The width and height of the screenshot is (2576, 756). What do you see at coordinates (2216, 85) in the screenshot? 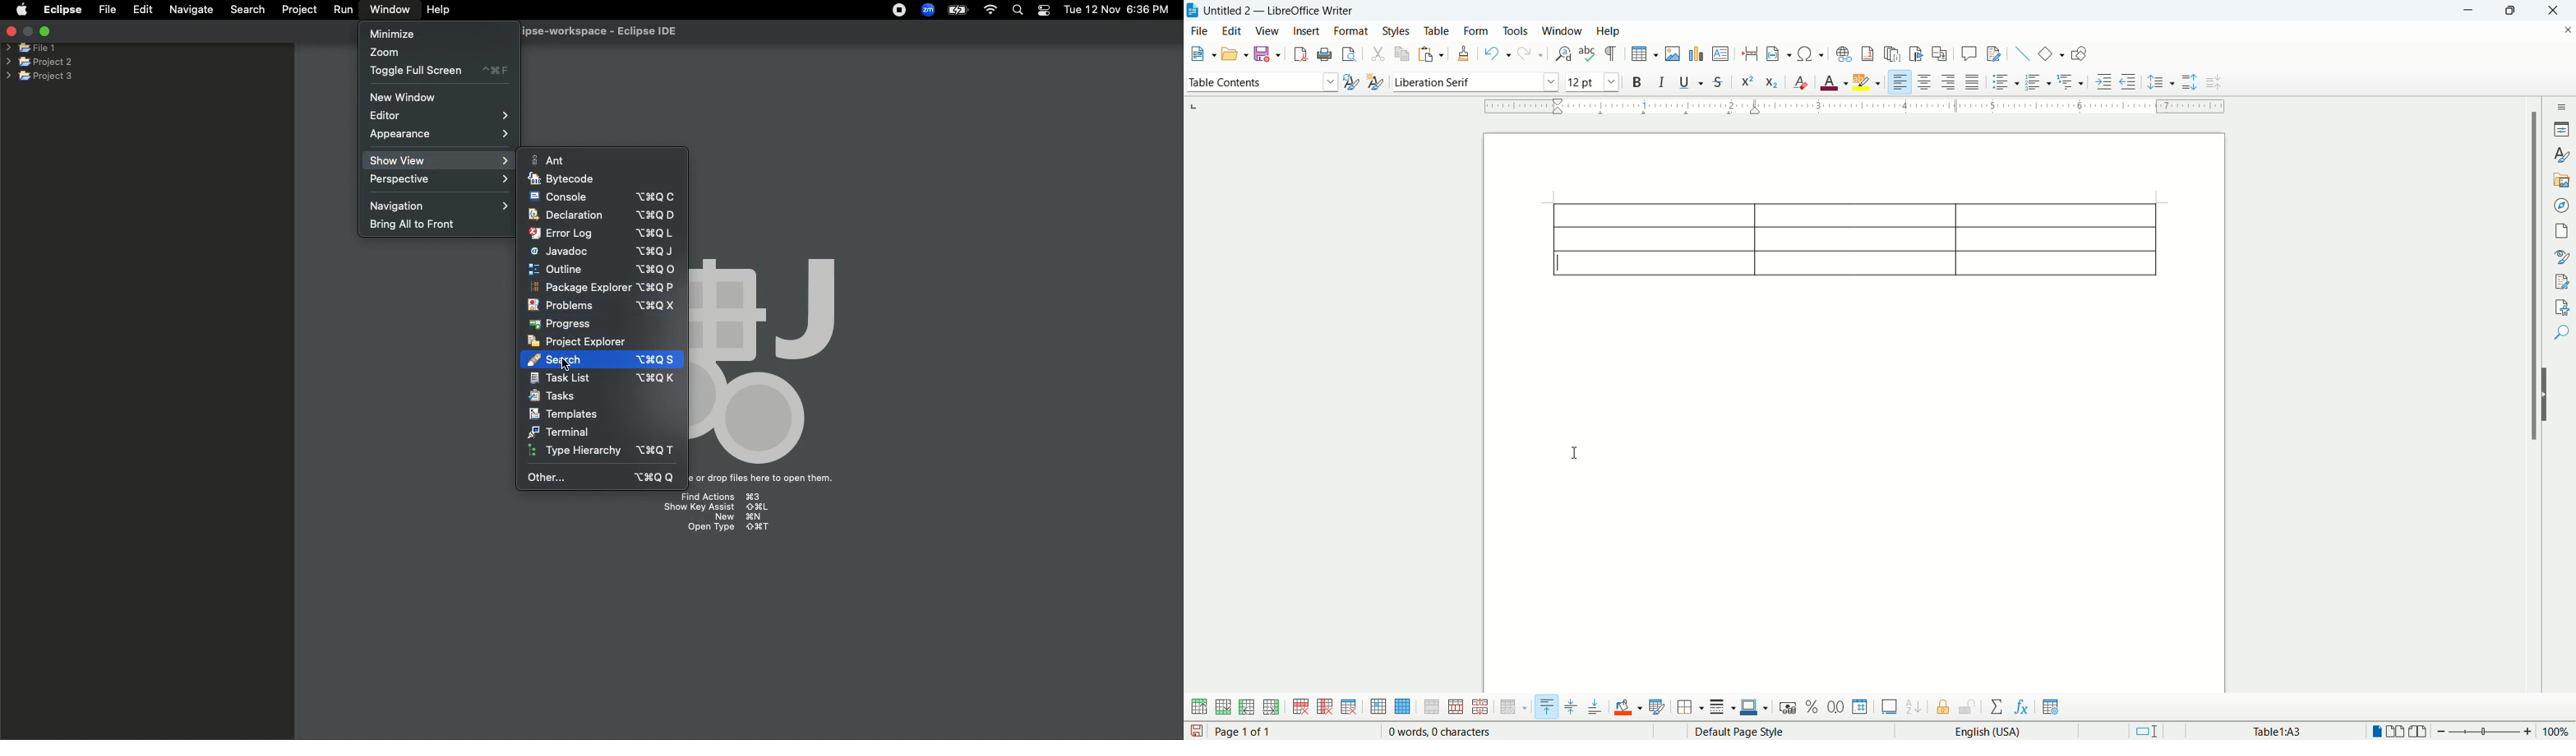
I see `decrease line spacing` at bounding box center [2216, 85].